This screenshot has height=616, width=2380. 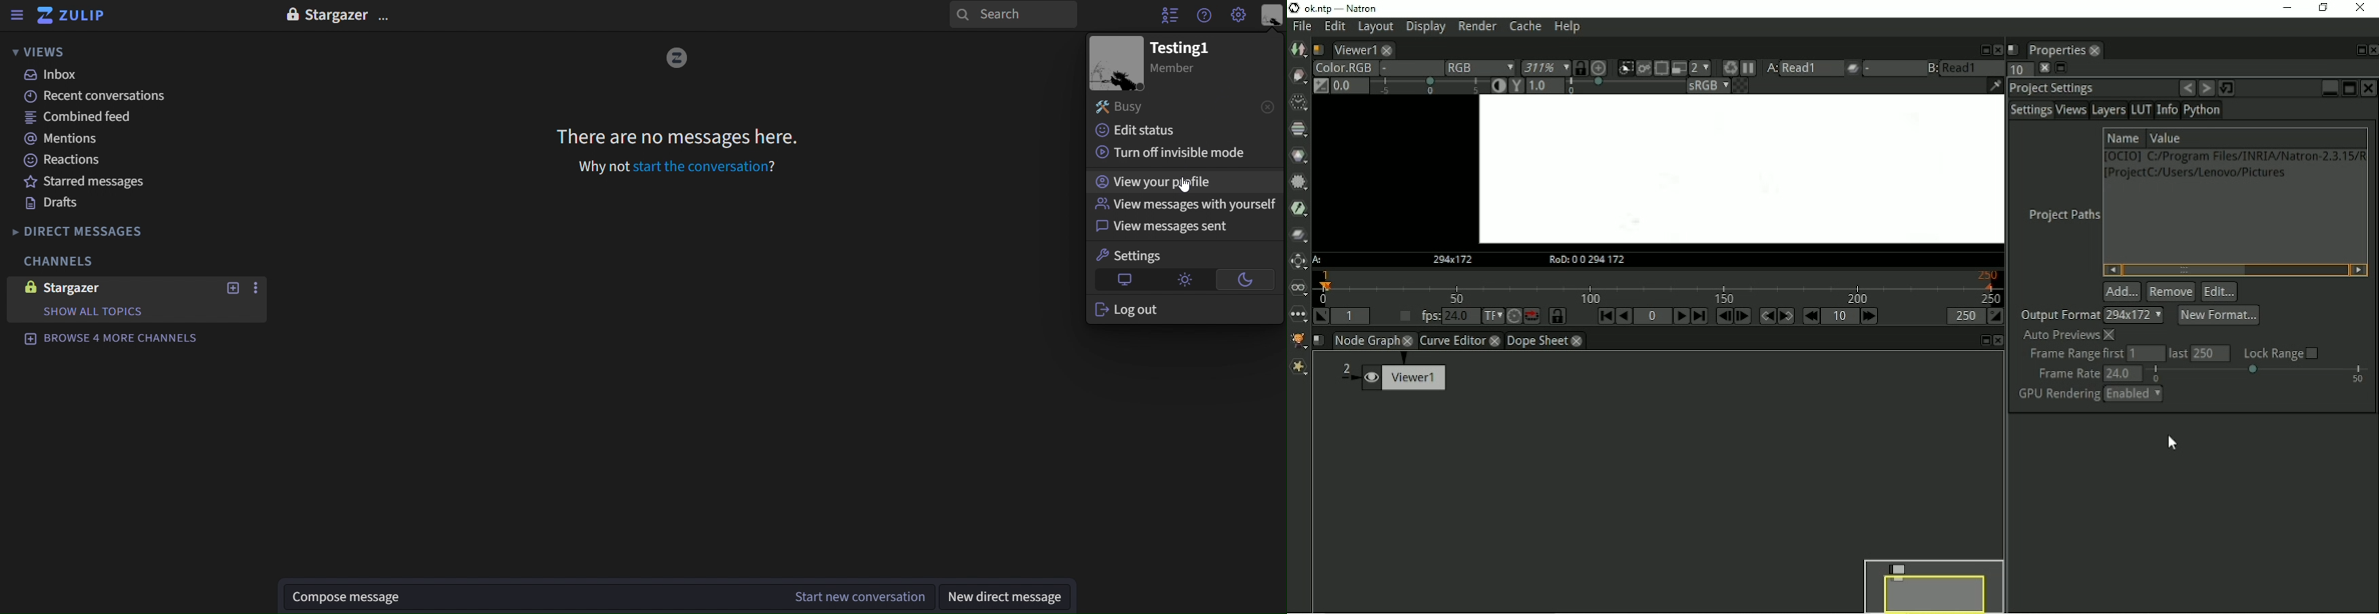 I want to click on main menu, so click(x=1240, y=16).